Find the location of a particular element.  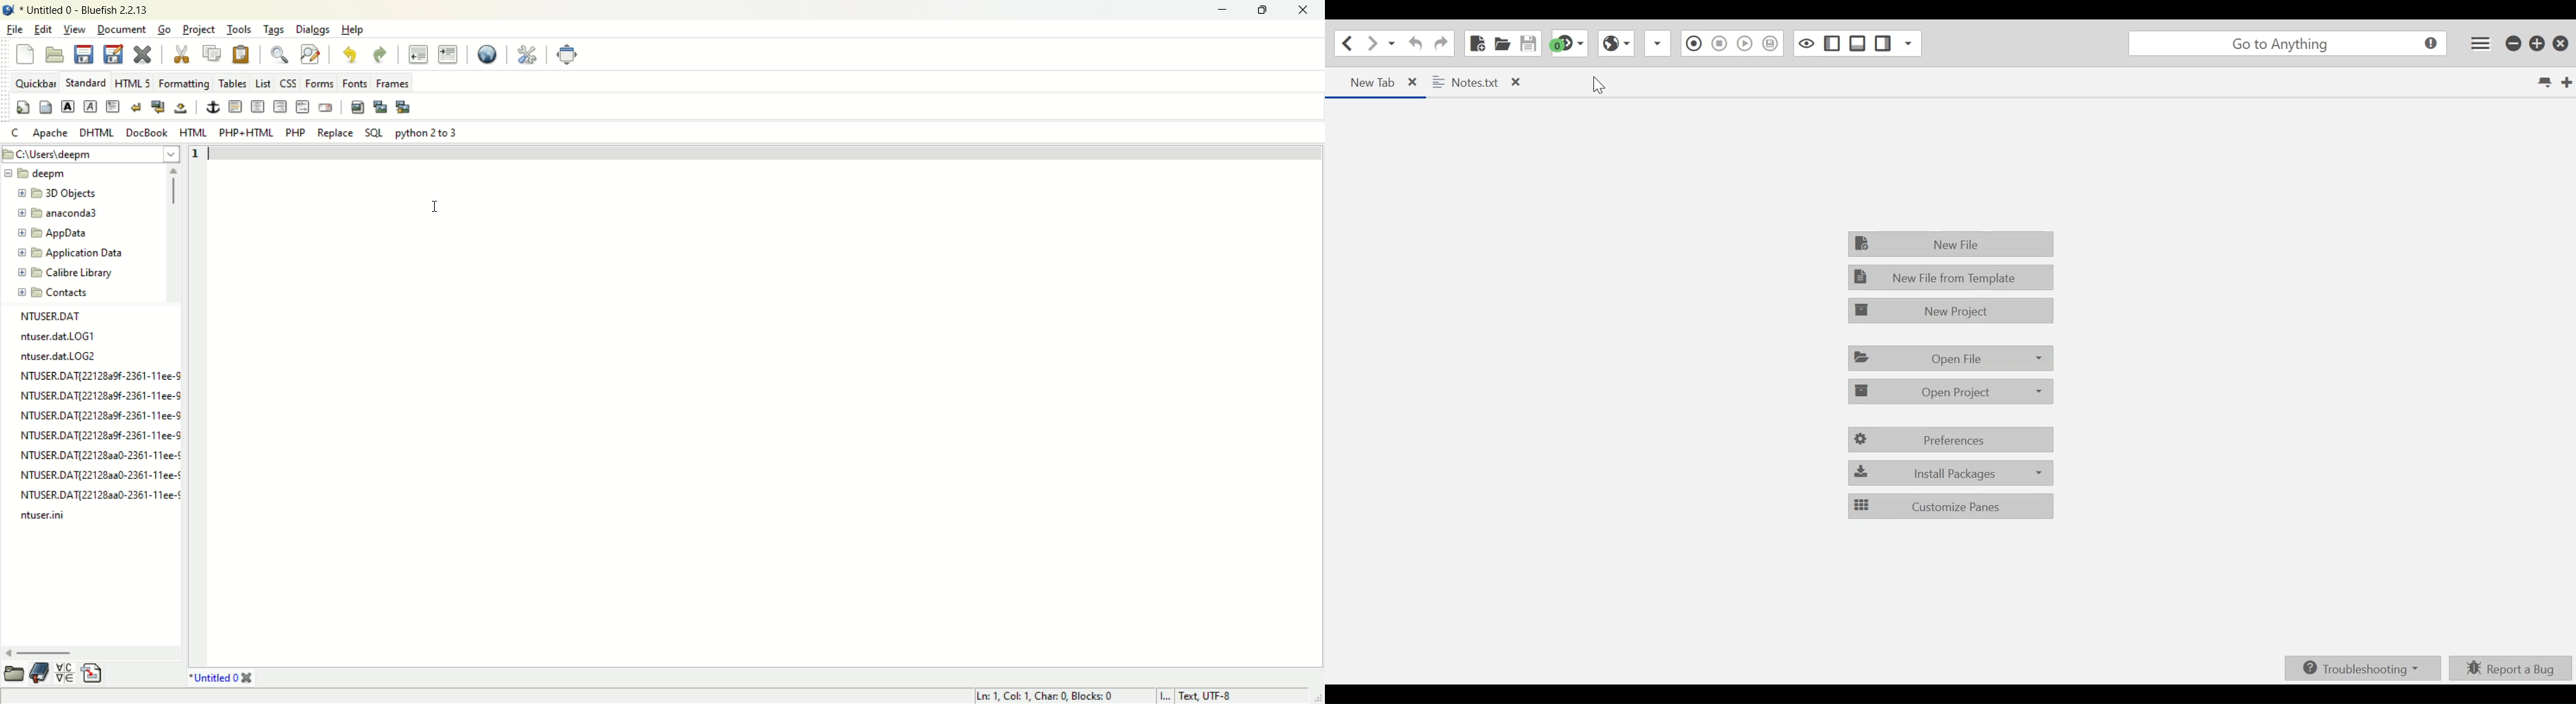

CSS is located at coordinates (289, 82).